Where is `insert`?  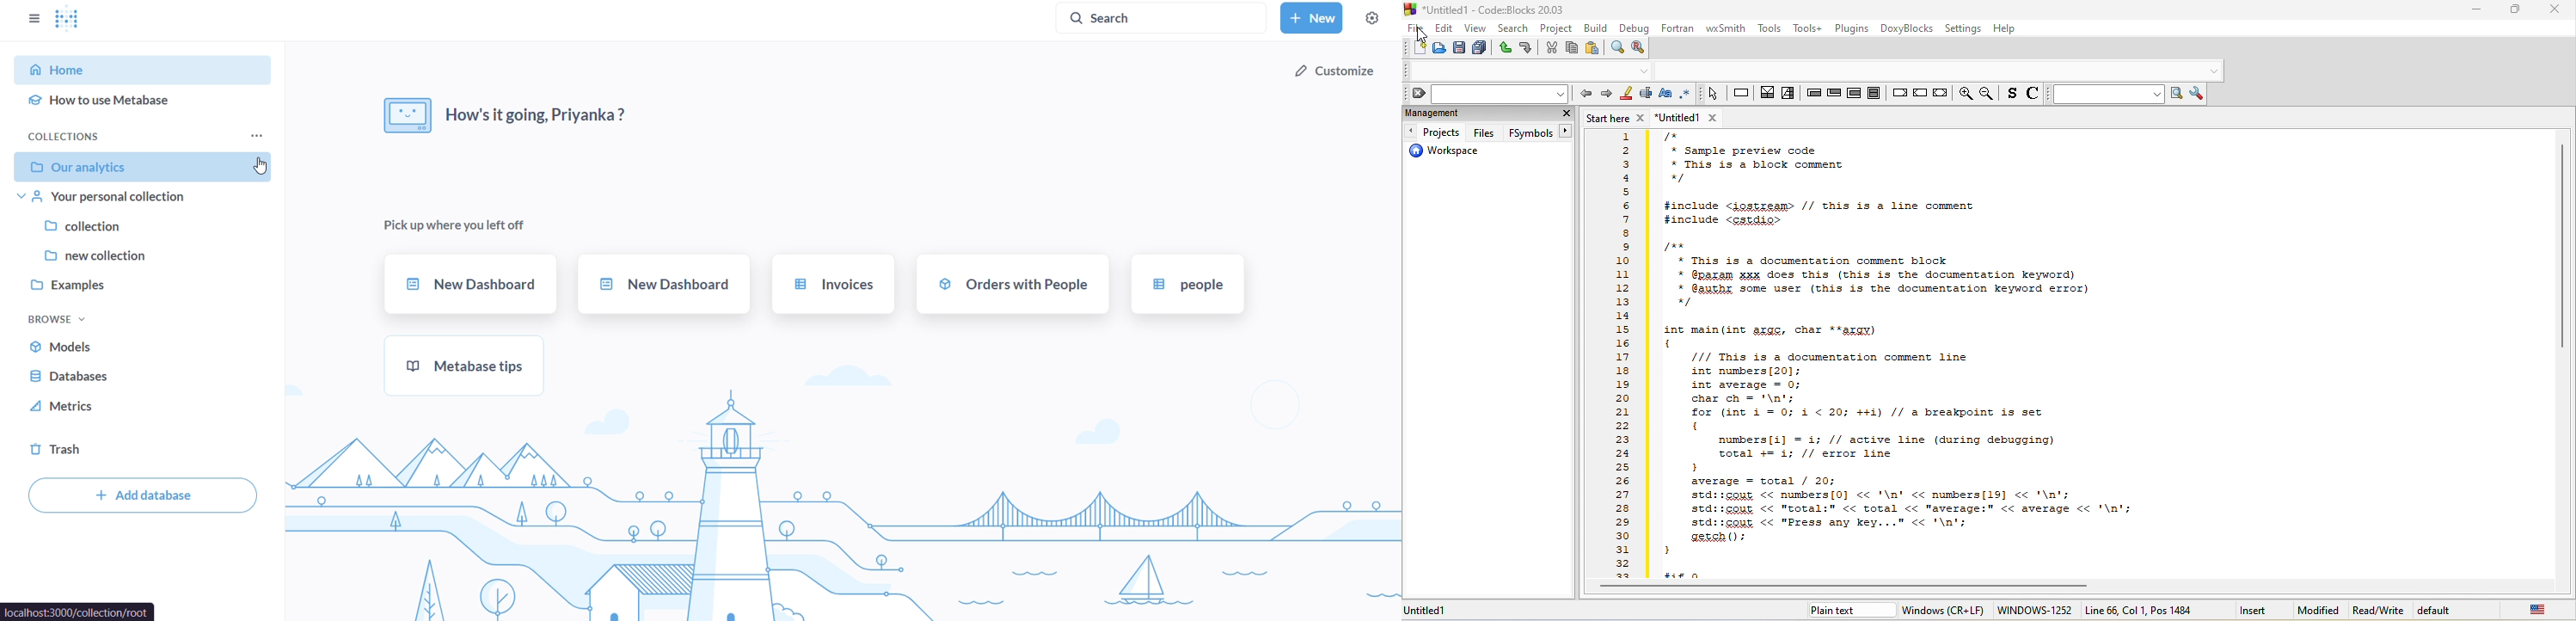 insert is located at coordinates (2254, 611).